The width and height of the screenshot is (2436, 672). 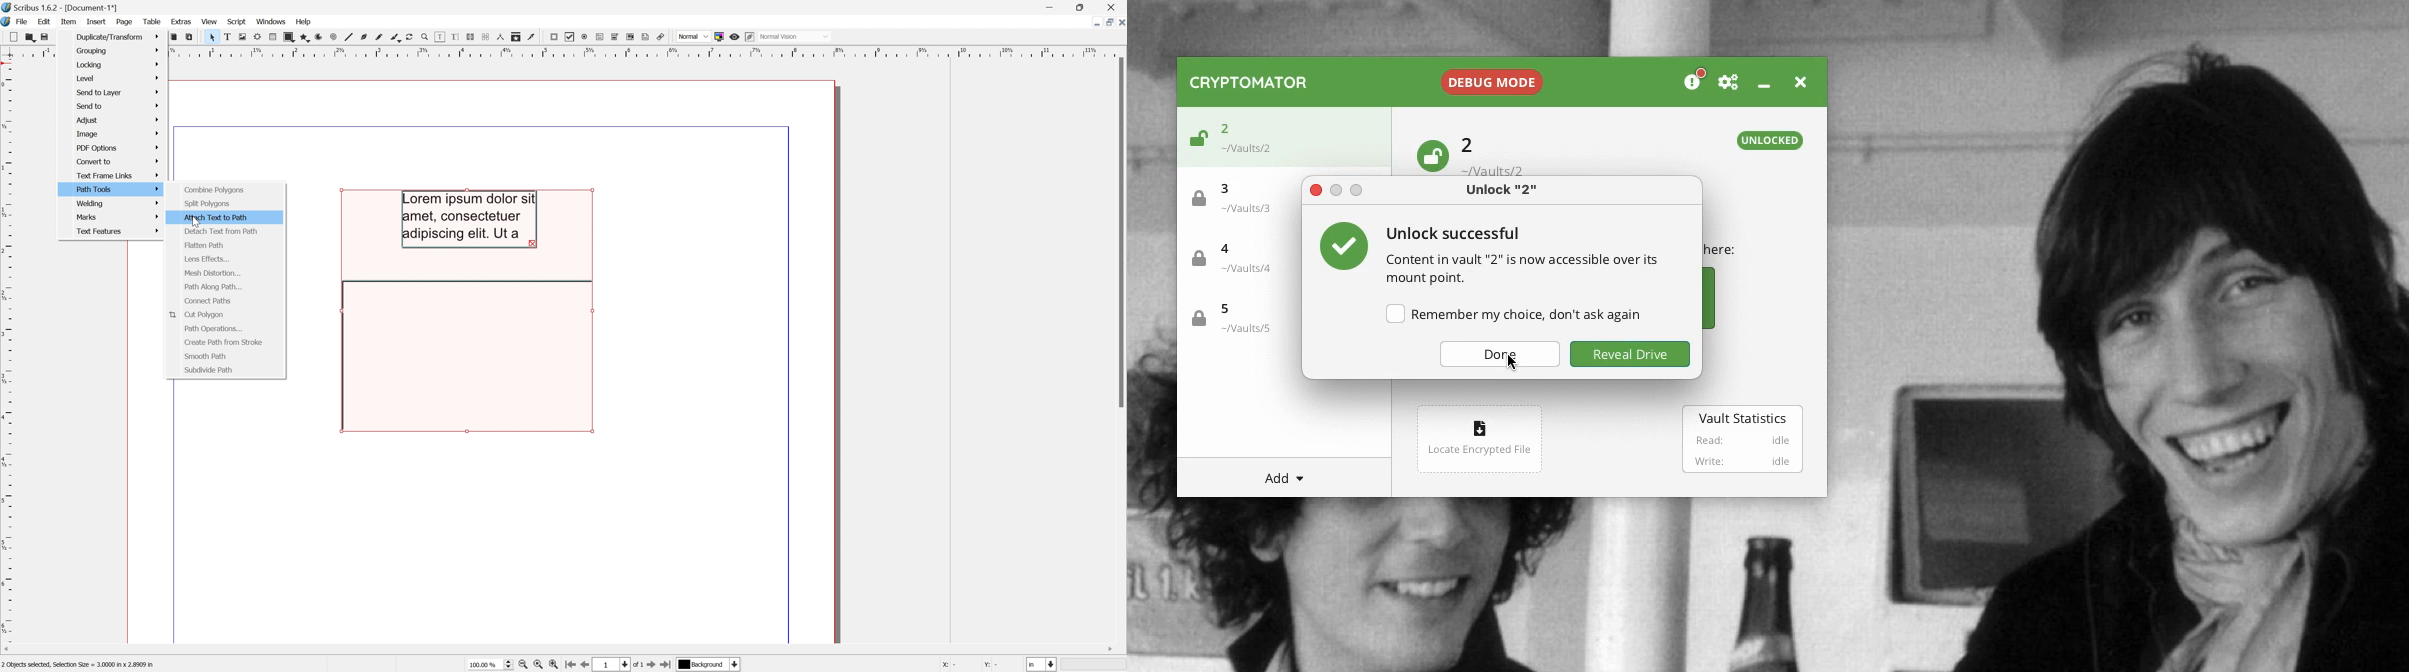 What do you see at coordinates (117, 120) in the screenshot?
I see `Adjust` at bounding box center [117, 120].